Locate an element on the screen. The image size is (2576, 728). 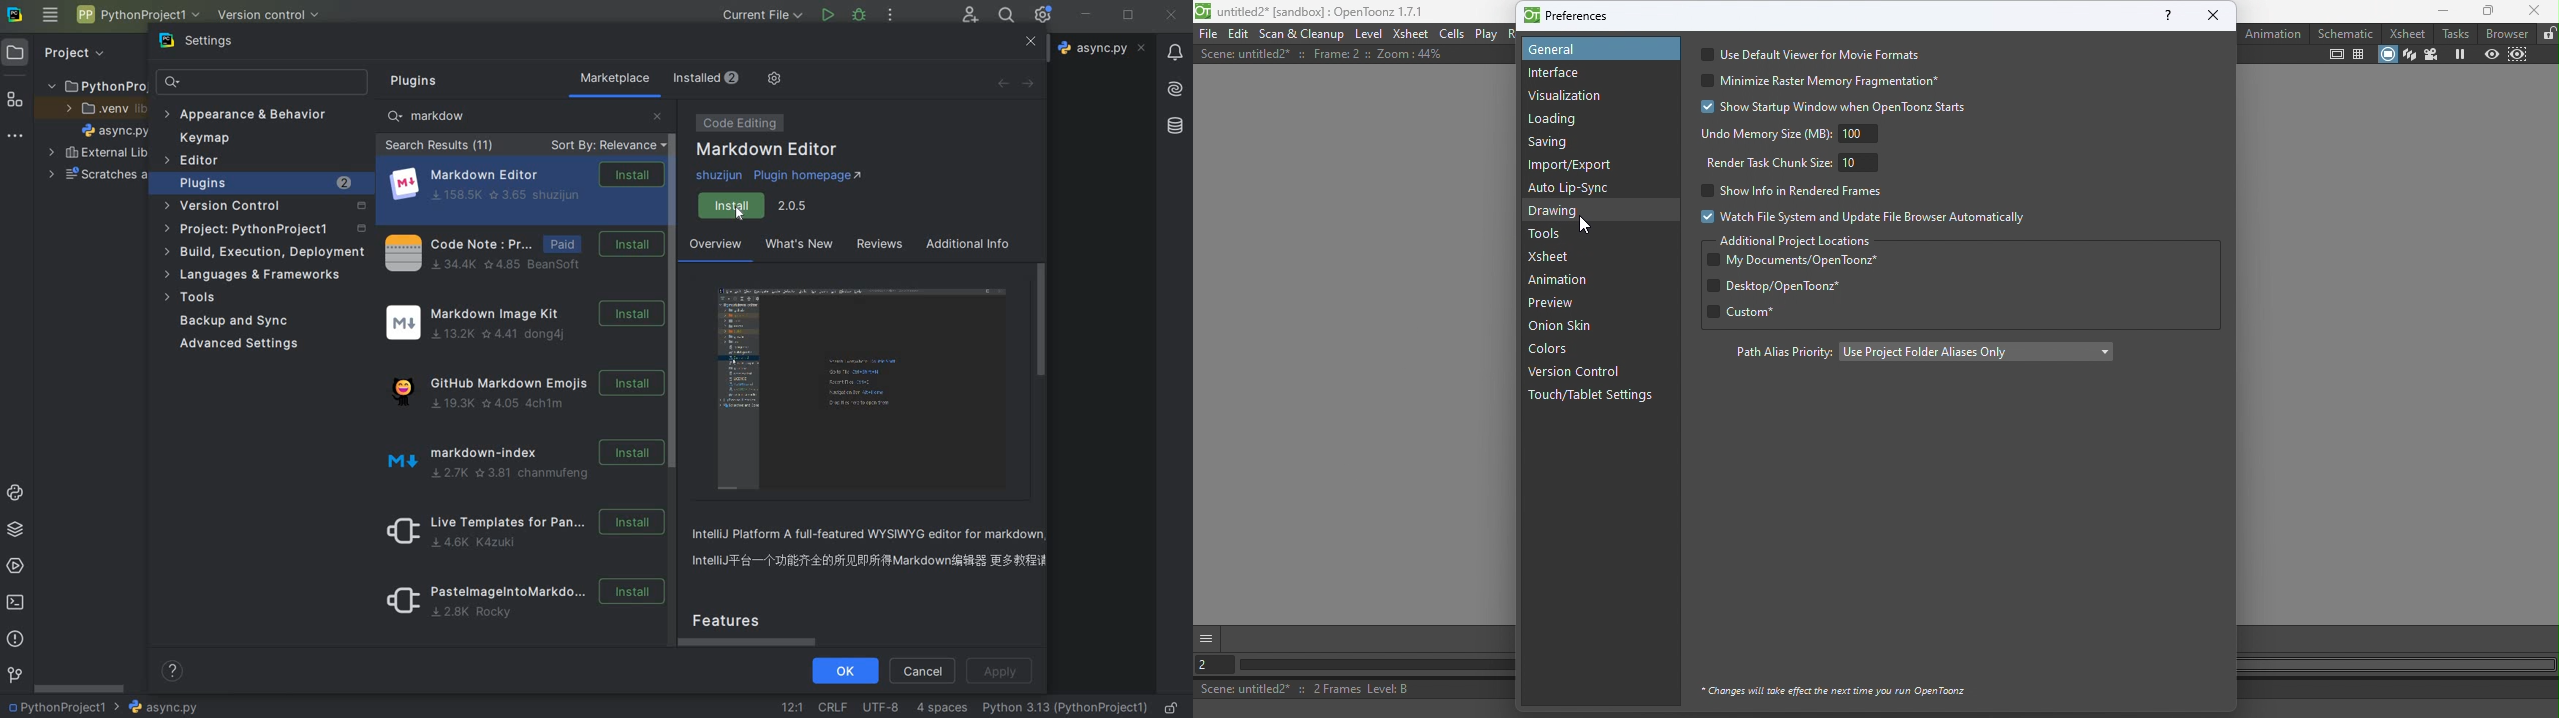
back is located at coordinates (1002, 83).